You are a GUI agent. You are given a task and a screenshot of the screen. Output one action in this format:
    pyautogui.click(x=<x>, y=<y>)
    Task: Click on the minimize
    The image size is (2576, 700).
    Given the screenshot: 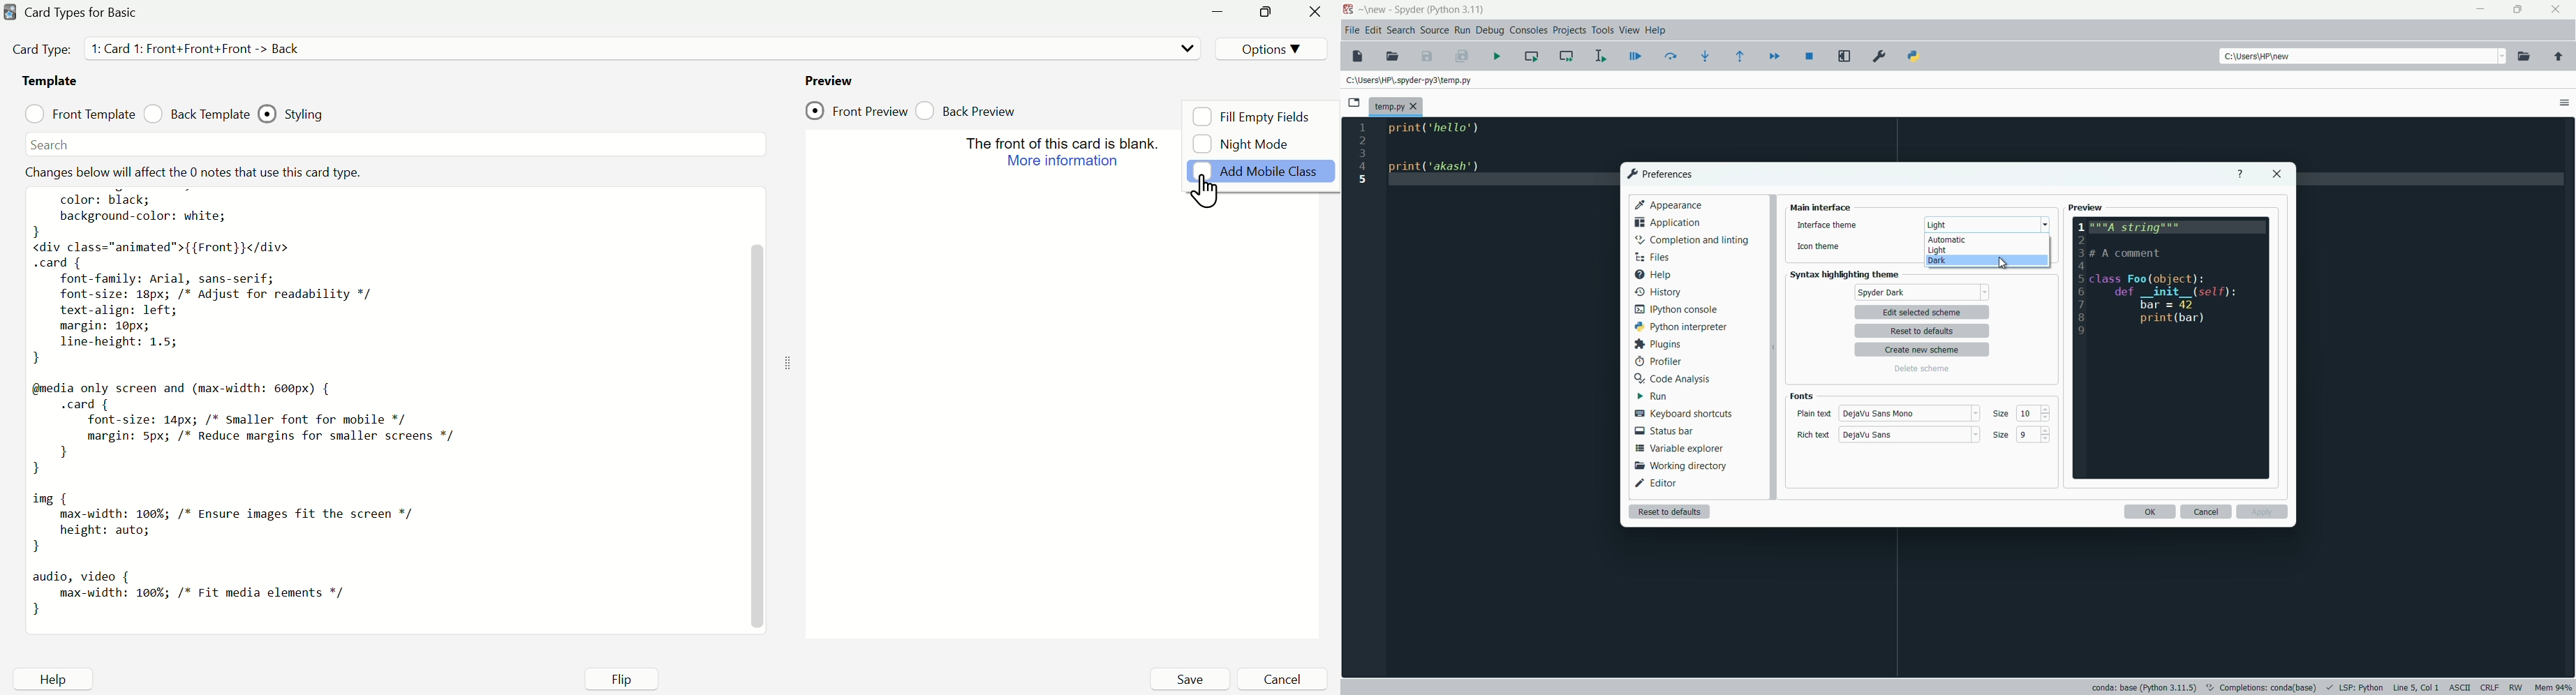 What is the action you would take?
    pyautogui.click(x=2481, y=11)
    